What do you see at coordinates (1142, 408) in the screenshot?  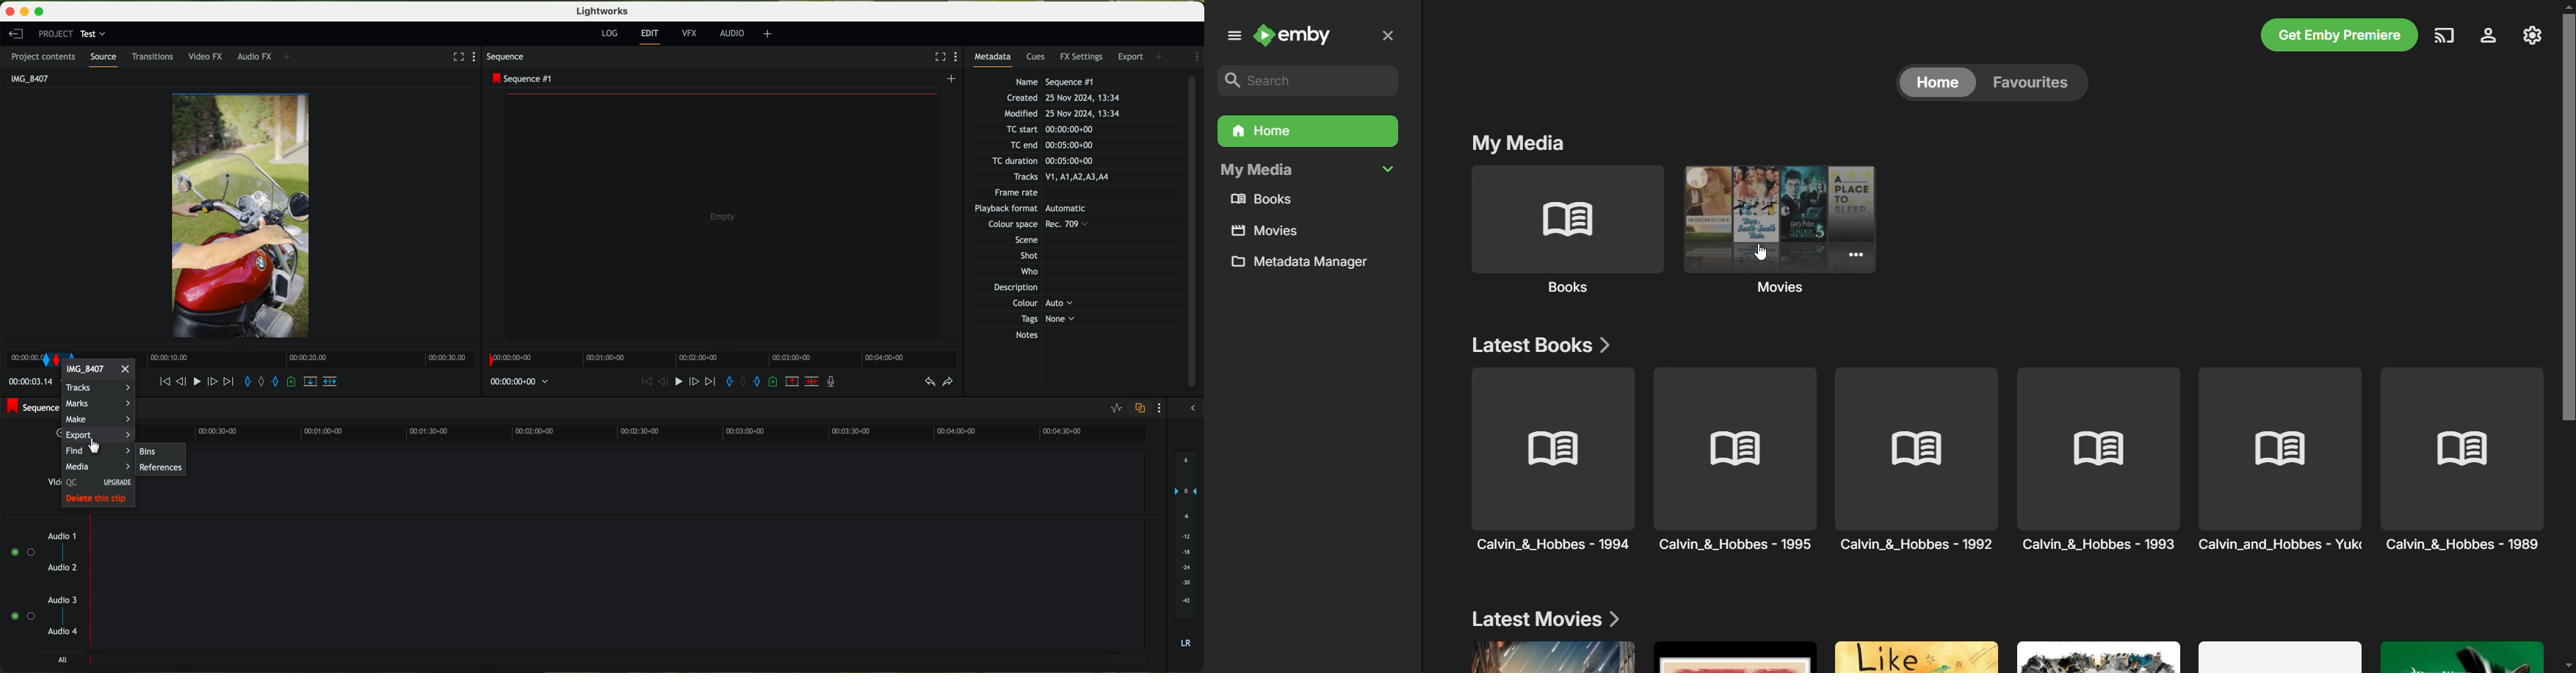 I see `toggle audio track sync` at bounding box center [1142, 408].